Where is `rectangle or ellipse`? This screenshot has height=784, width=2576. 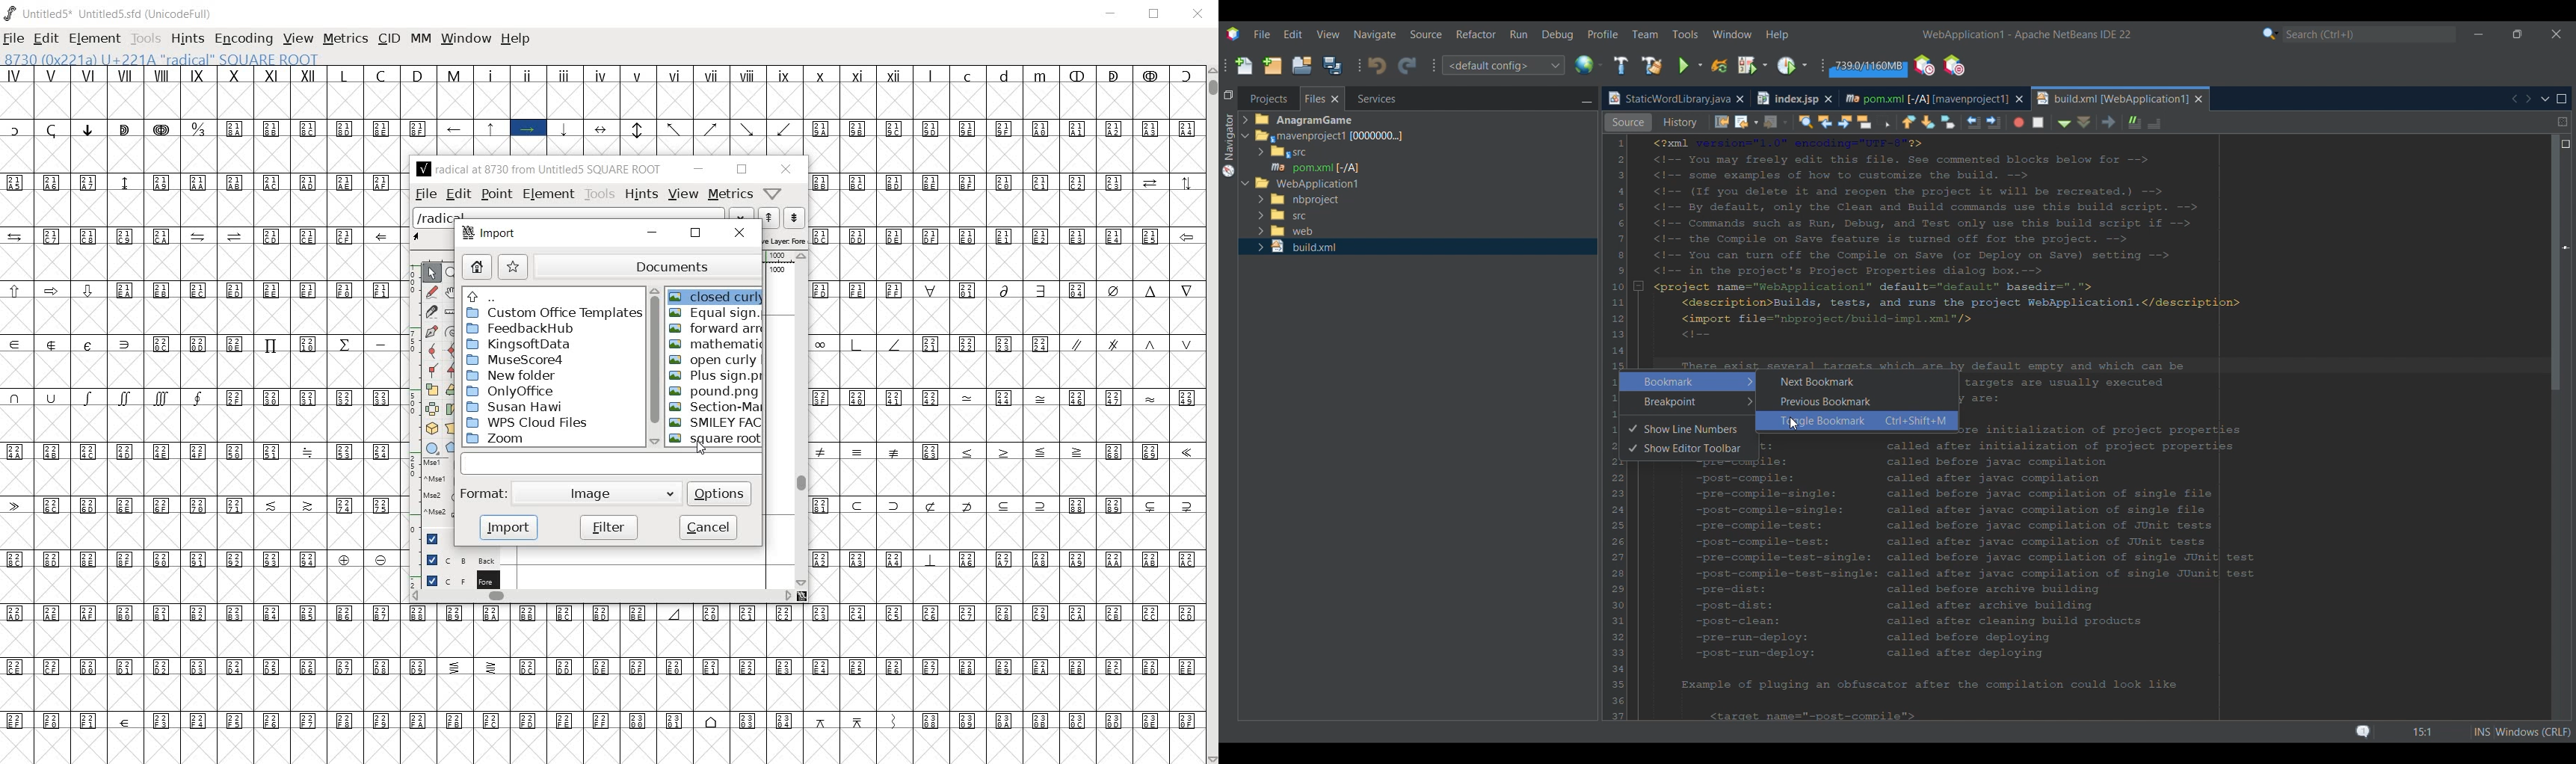
rectangle or ellipse is located at coordinates (431, 448).